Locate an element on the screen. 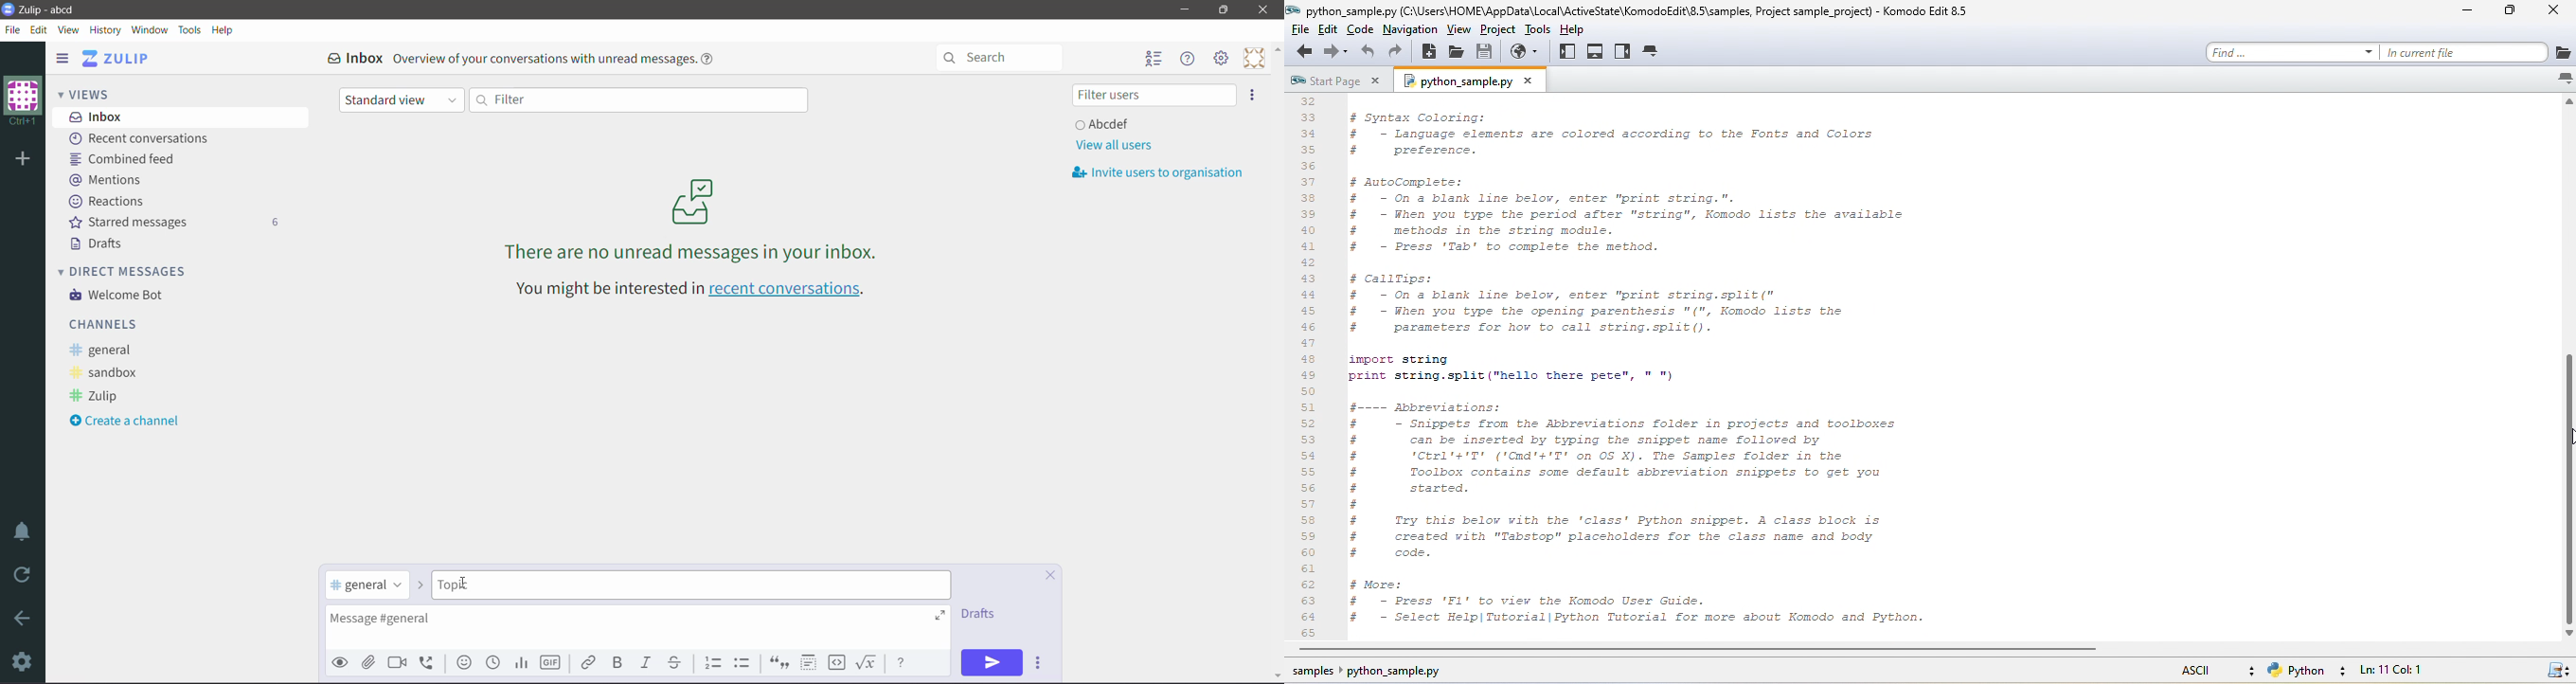 This screenshot has width=2576, height=700. Numbered list is located at coordinates (713, 661).